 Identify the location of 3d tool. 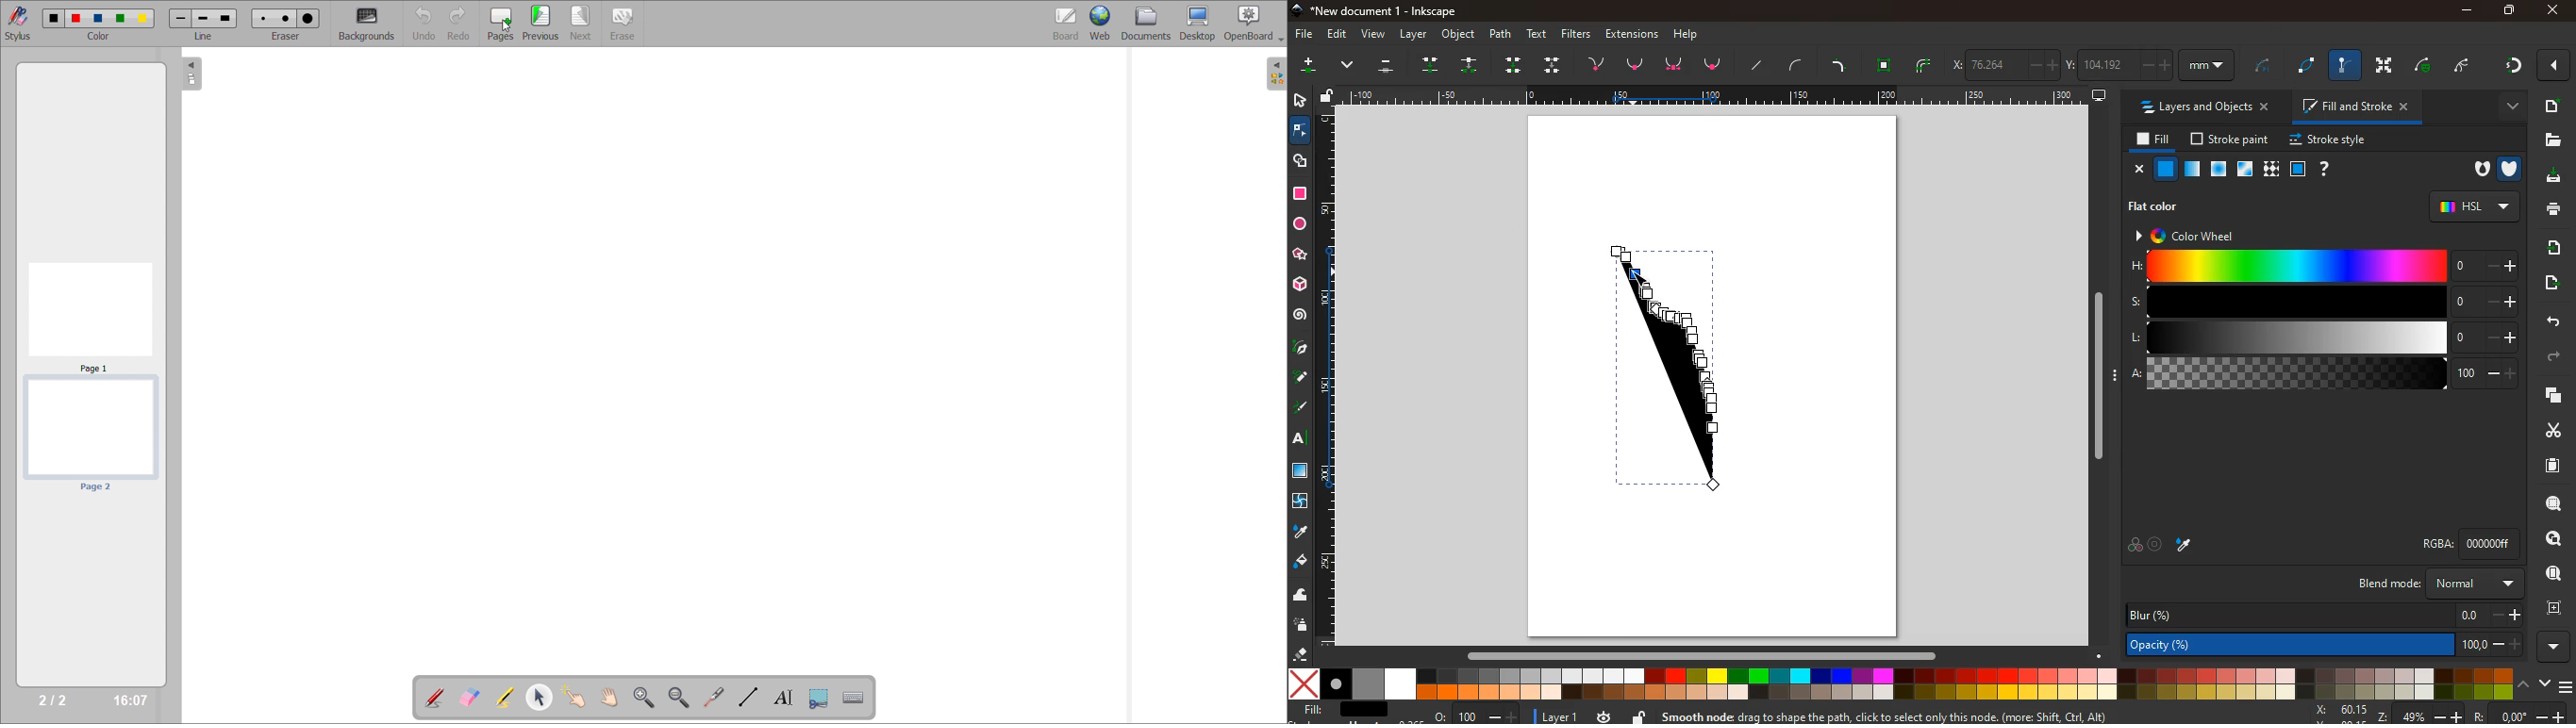
(1302, 285).